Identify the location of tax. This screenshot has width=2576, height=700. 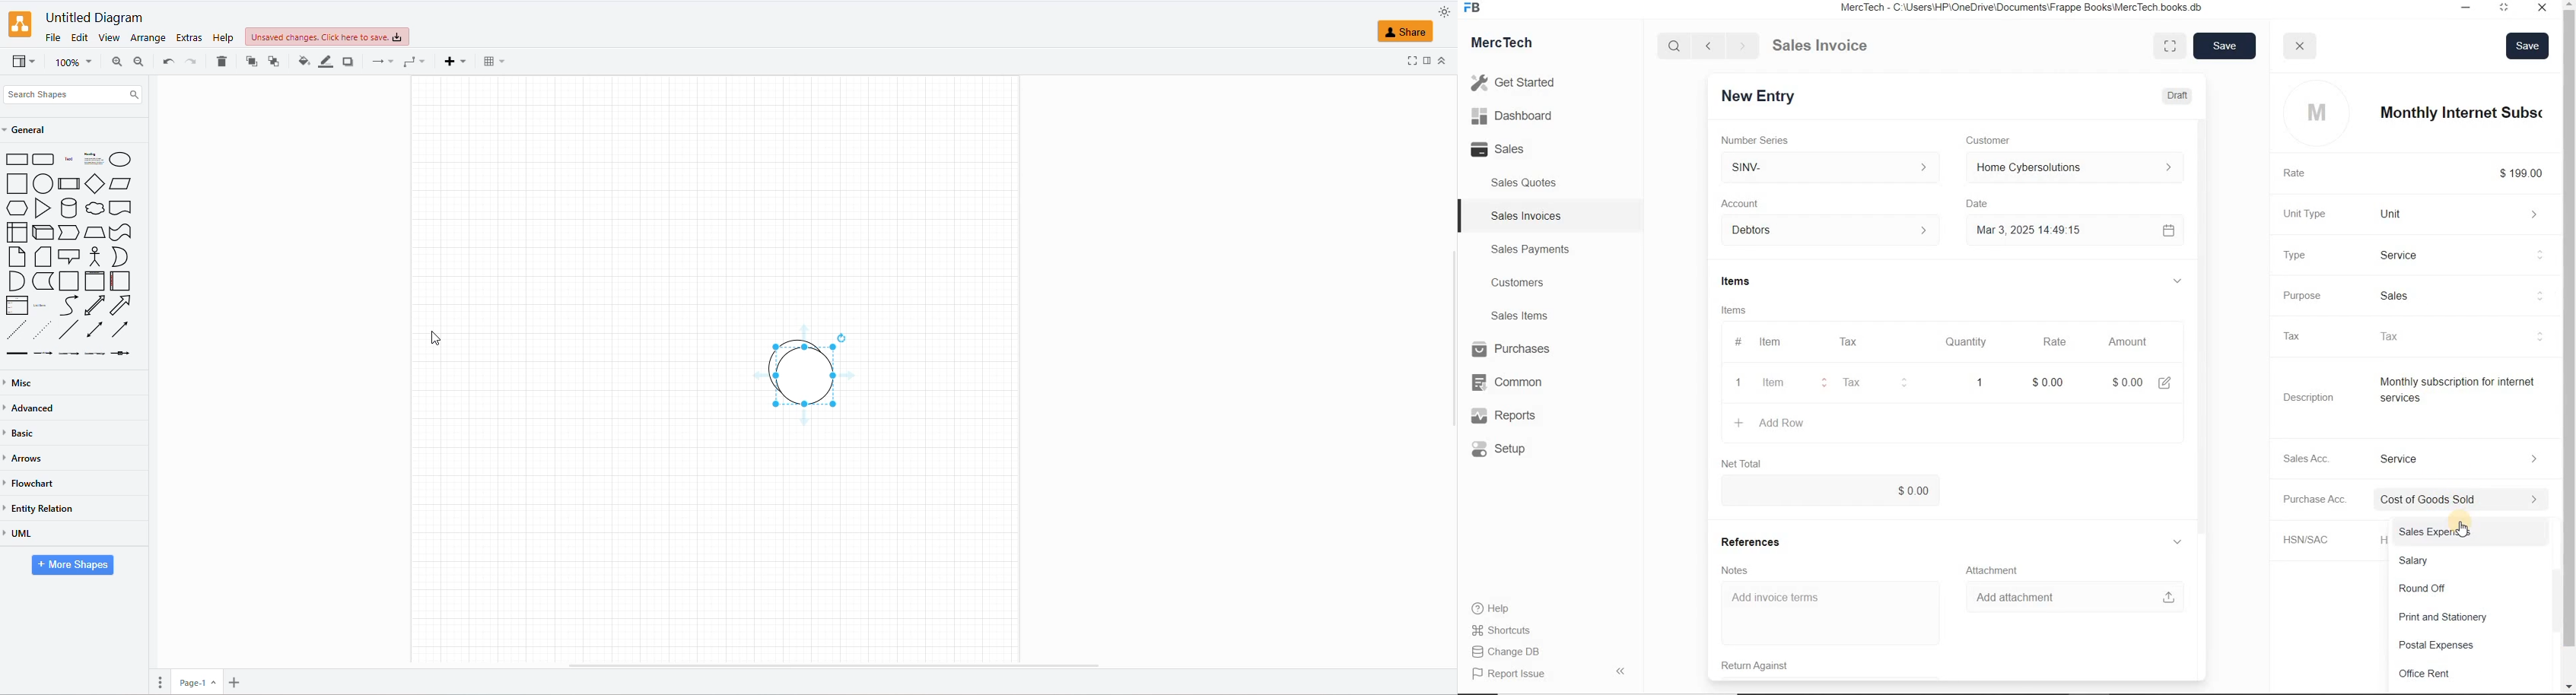
(2468, 336).